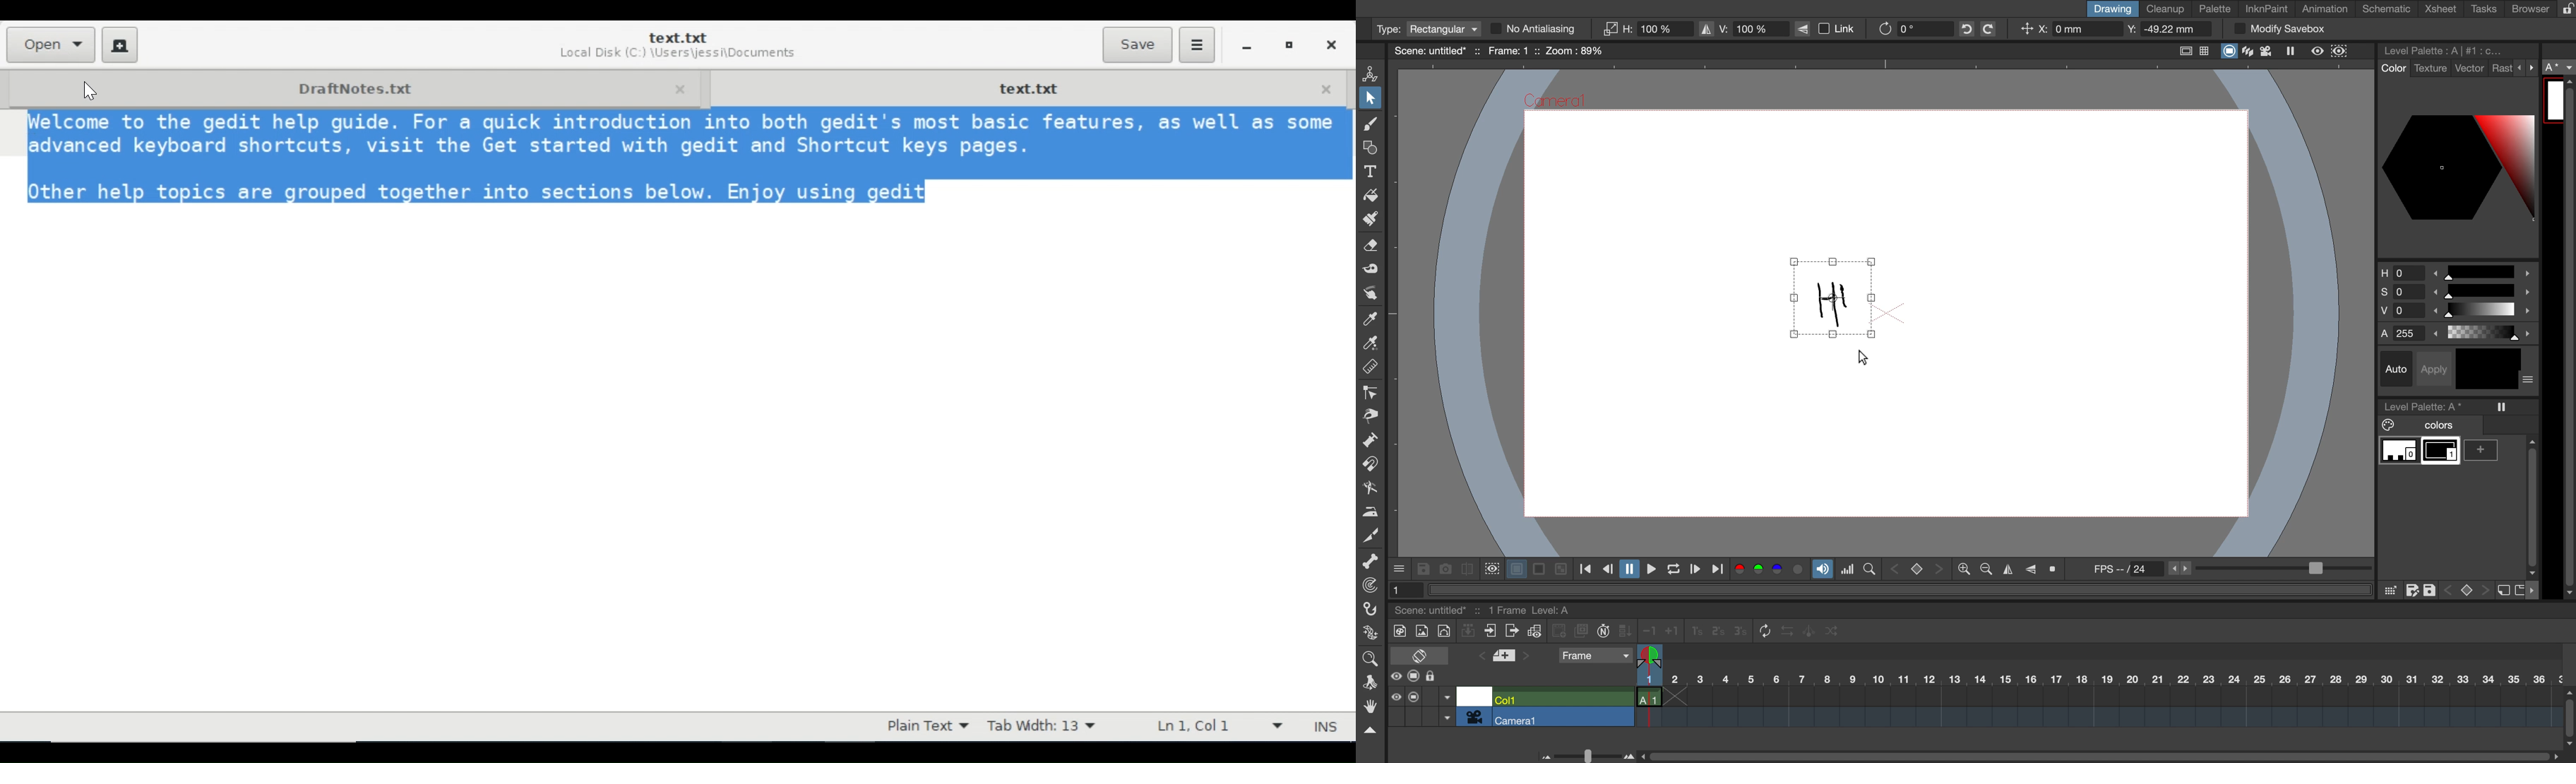  Describe the element at coordinates (678, 139) in the screenshot. I see `elcome to the gedit help guide. For a quick introduction into both gedit's most basic features, as well as some
advanced keyboard shortcuts, visit the Get started with gedit and Shortcut keys pages.` at that location.